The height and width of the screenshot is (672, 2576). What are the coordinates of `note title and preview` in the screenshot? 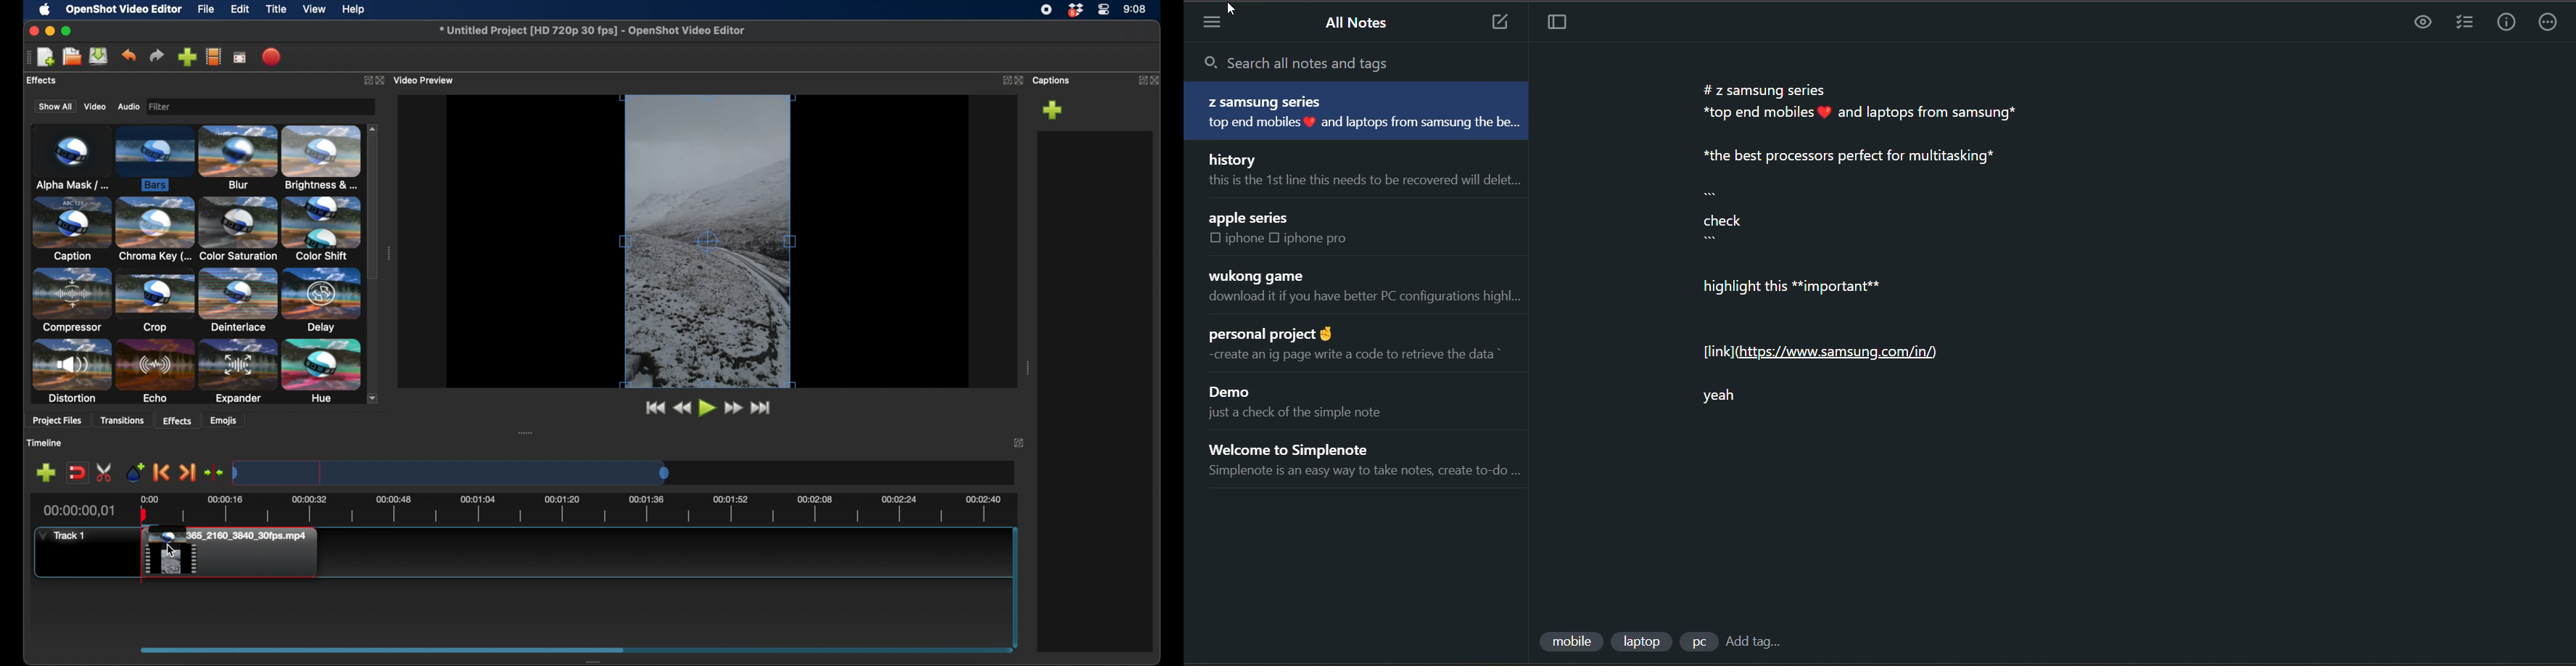 It's located at (1357, 348).